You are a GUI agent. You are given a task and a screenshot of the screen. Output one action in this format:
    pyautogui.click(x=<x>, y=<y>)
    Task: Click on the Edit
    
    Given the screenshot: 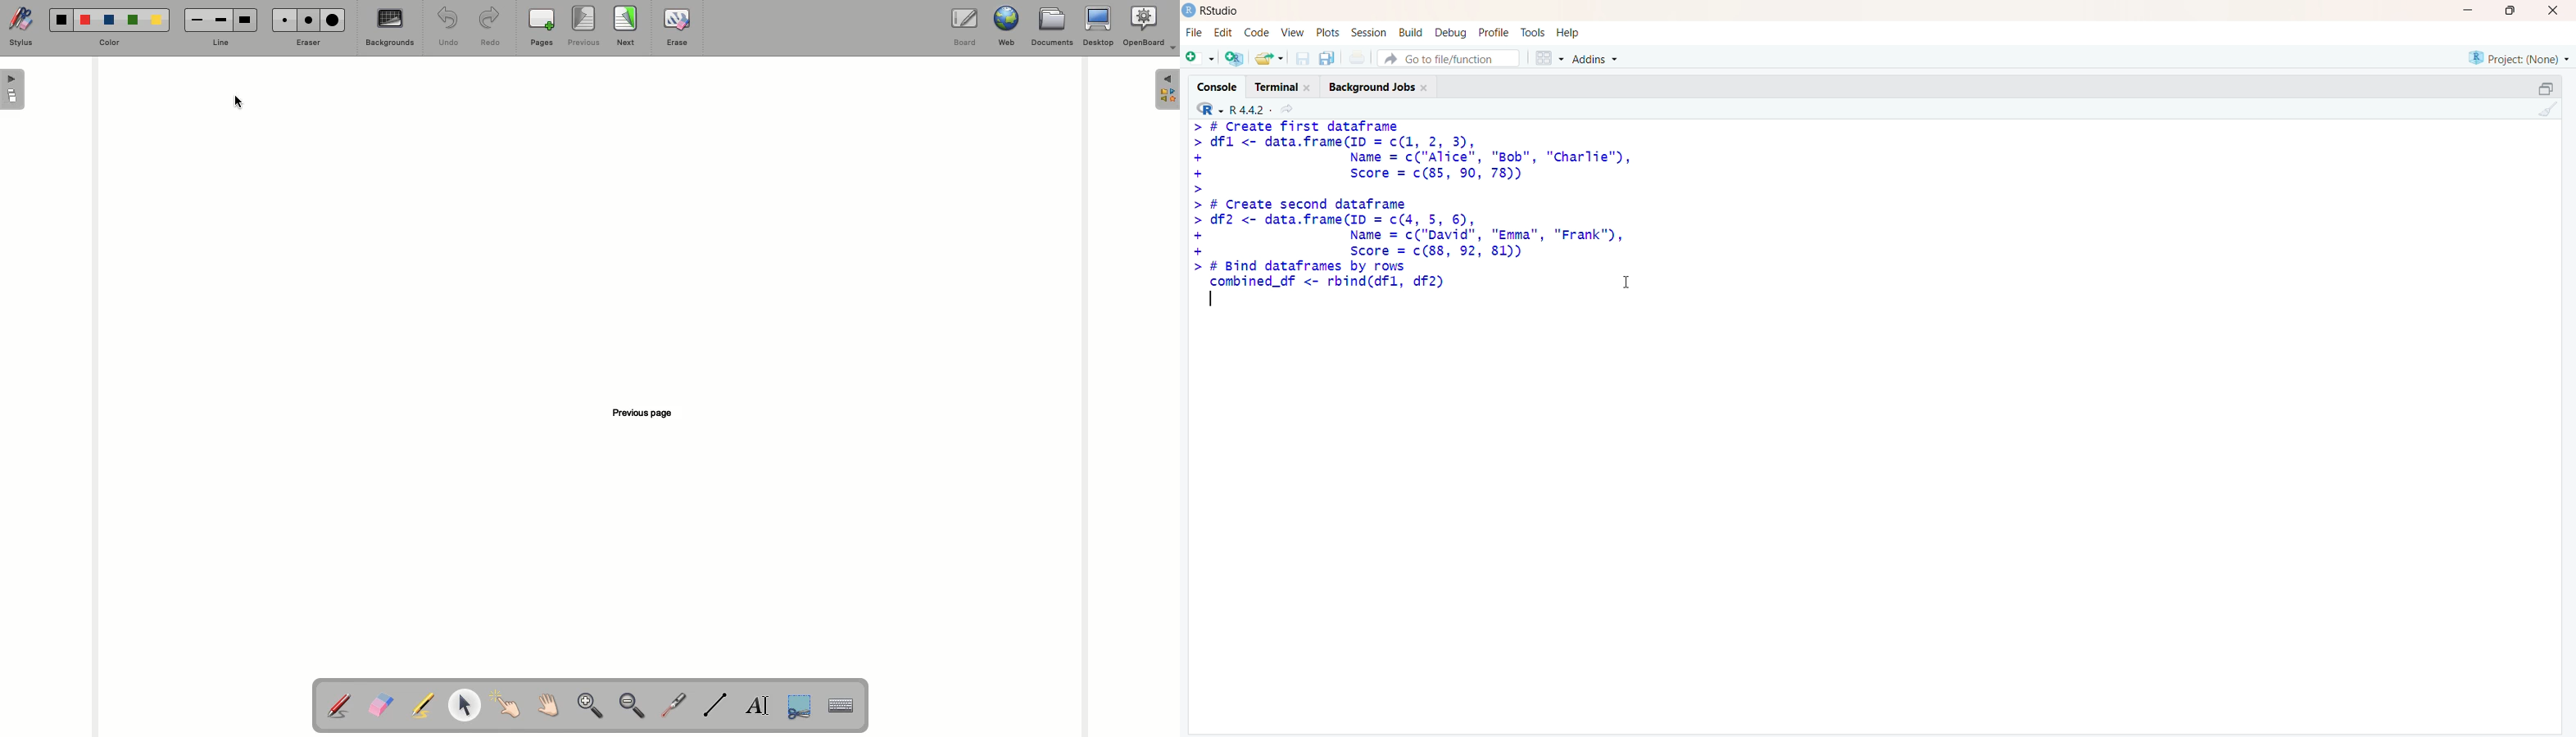 What is the action you would take?
    pyautogui.click(x=1226, y=31)
    